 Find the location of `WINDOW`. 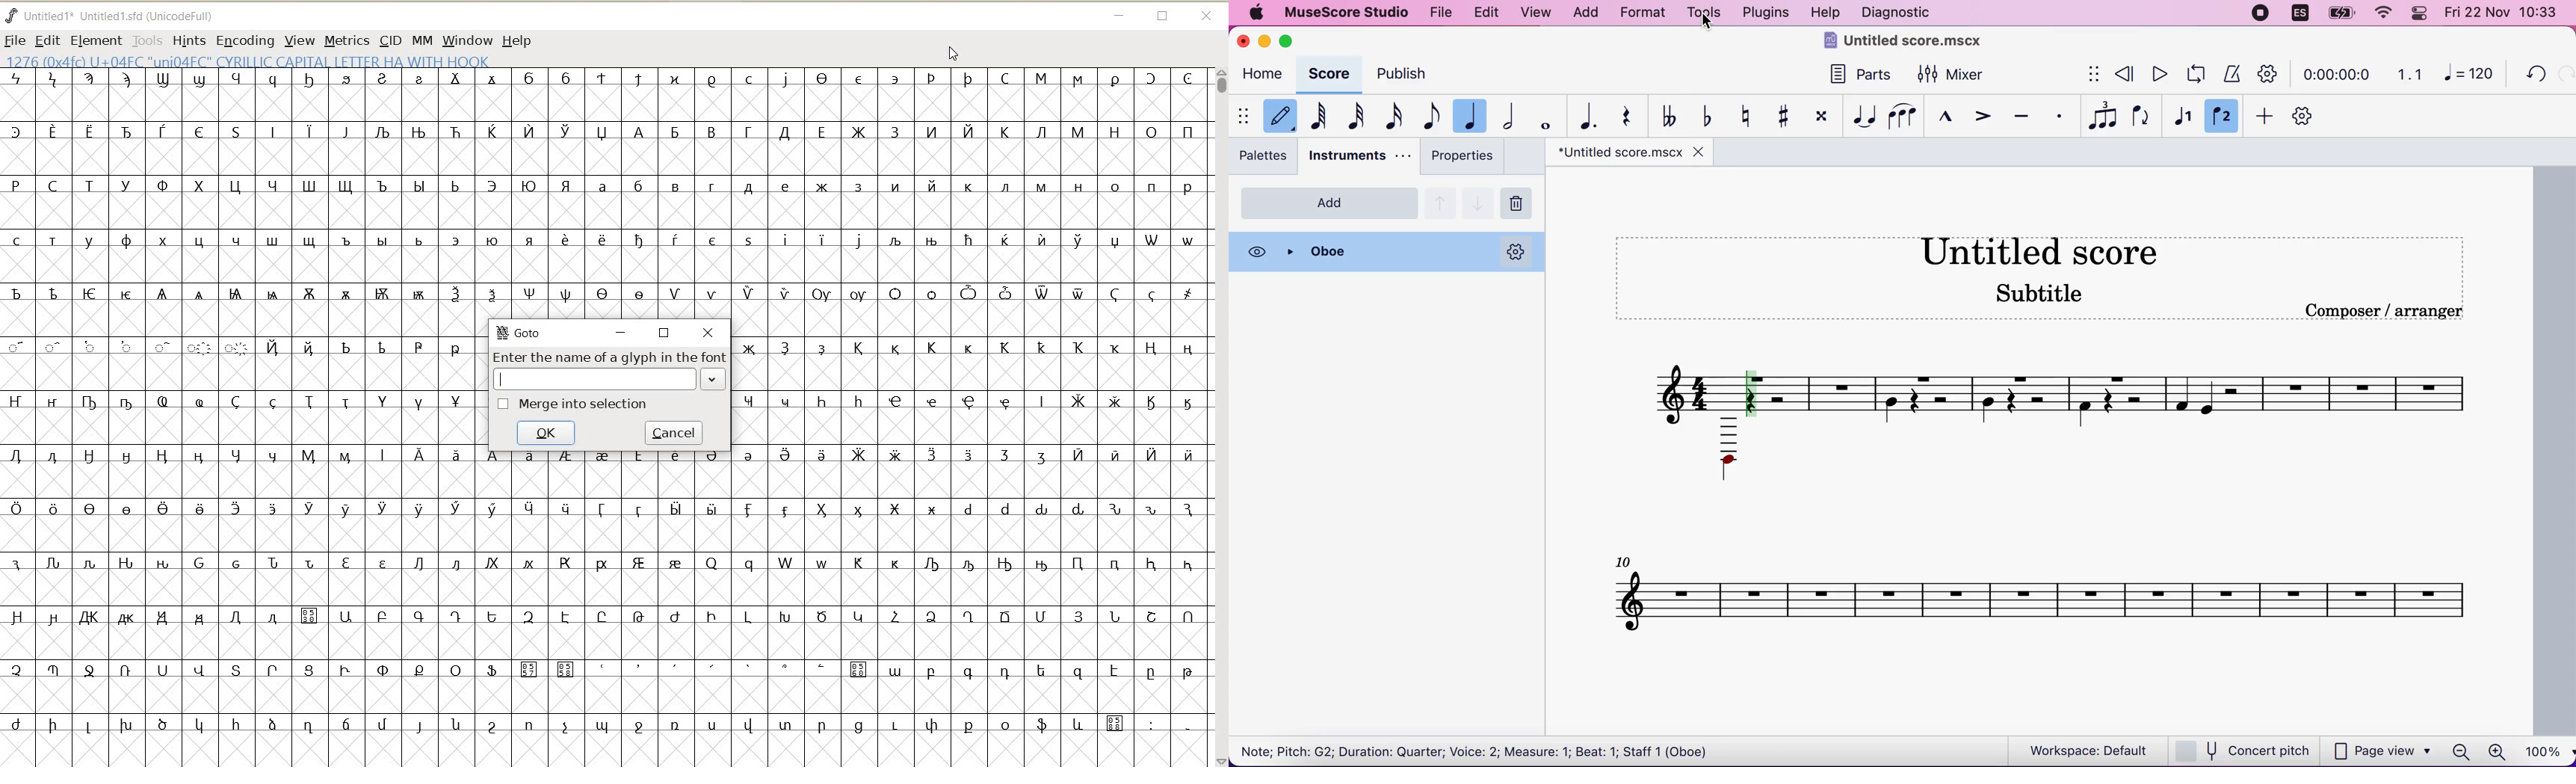

WINDOW is located at coordinates (467, 40).